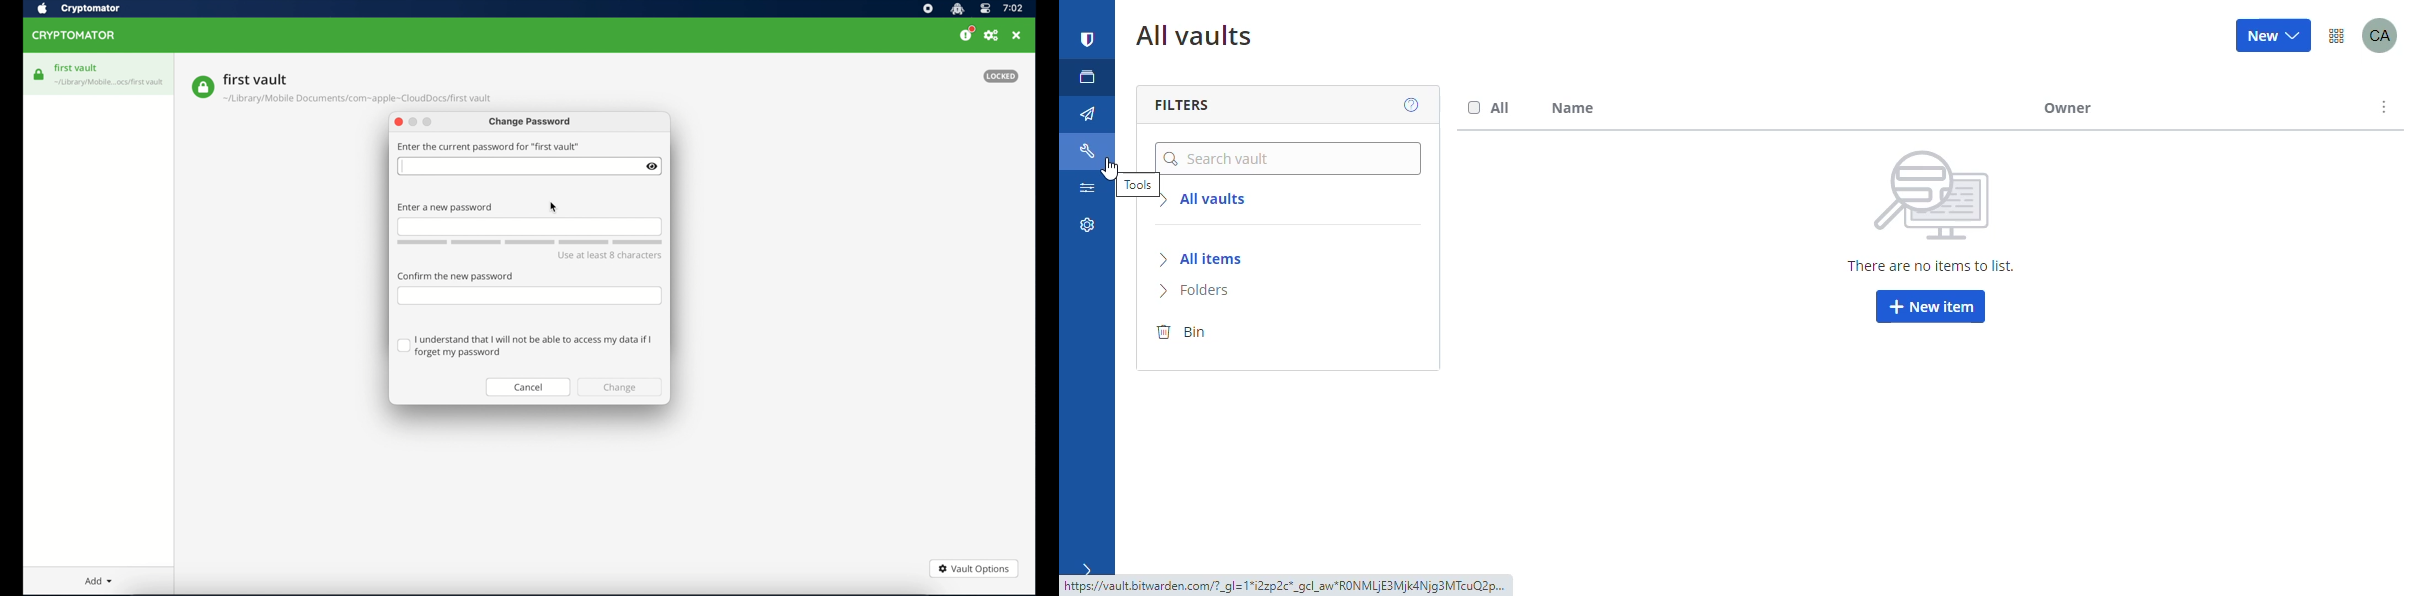  What do you see at coordinates (530, 242) in the screenshot?
I see `word count` at bounding box center [530, 242].